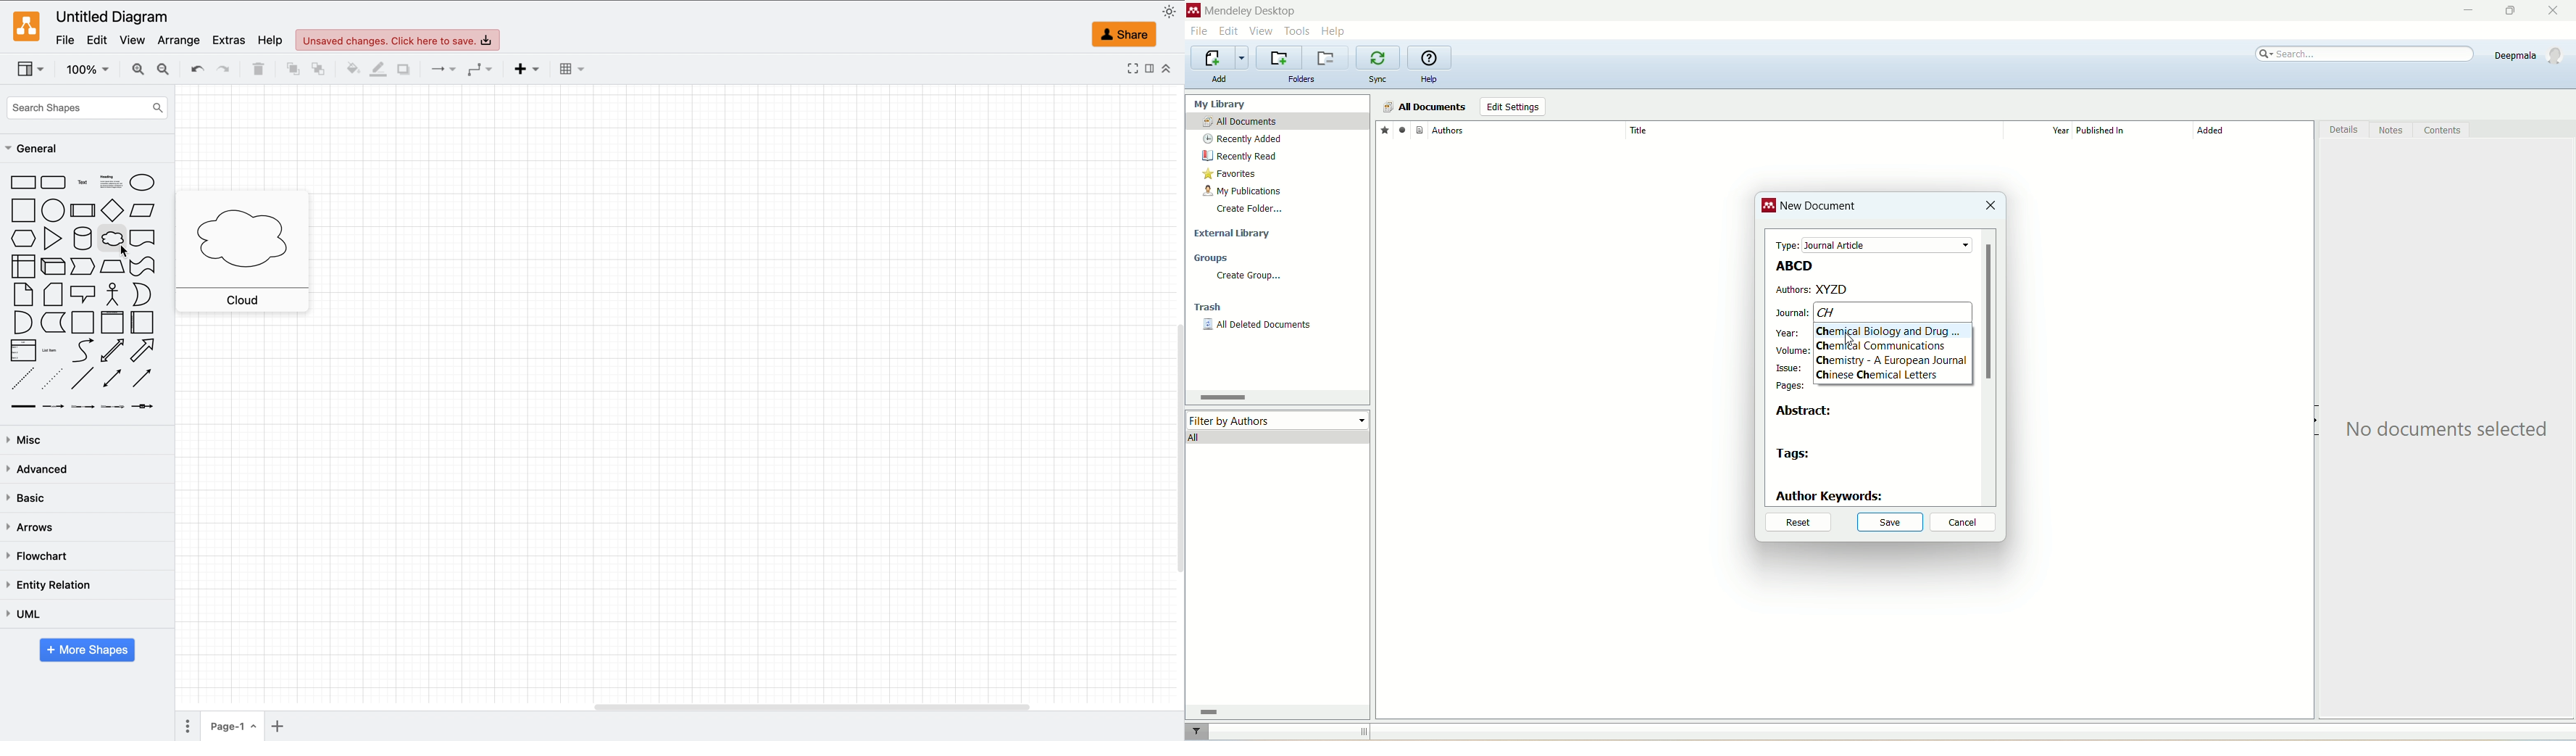 The image size is (2576, 756). I want to click on triangle, so click(51, 241).